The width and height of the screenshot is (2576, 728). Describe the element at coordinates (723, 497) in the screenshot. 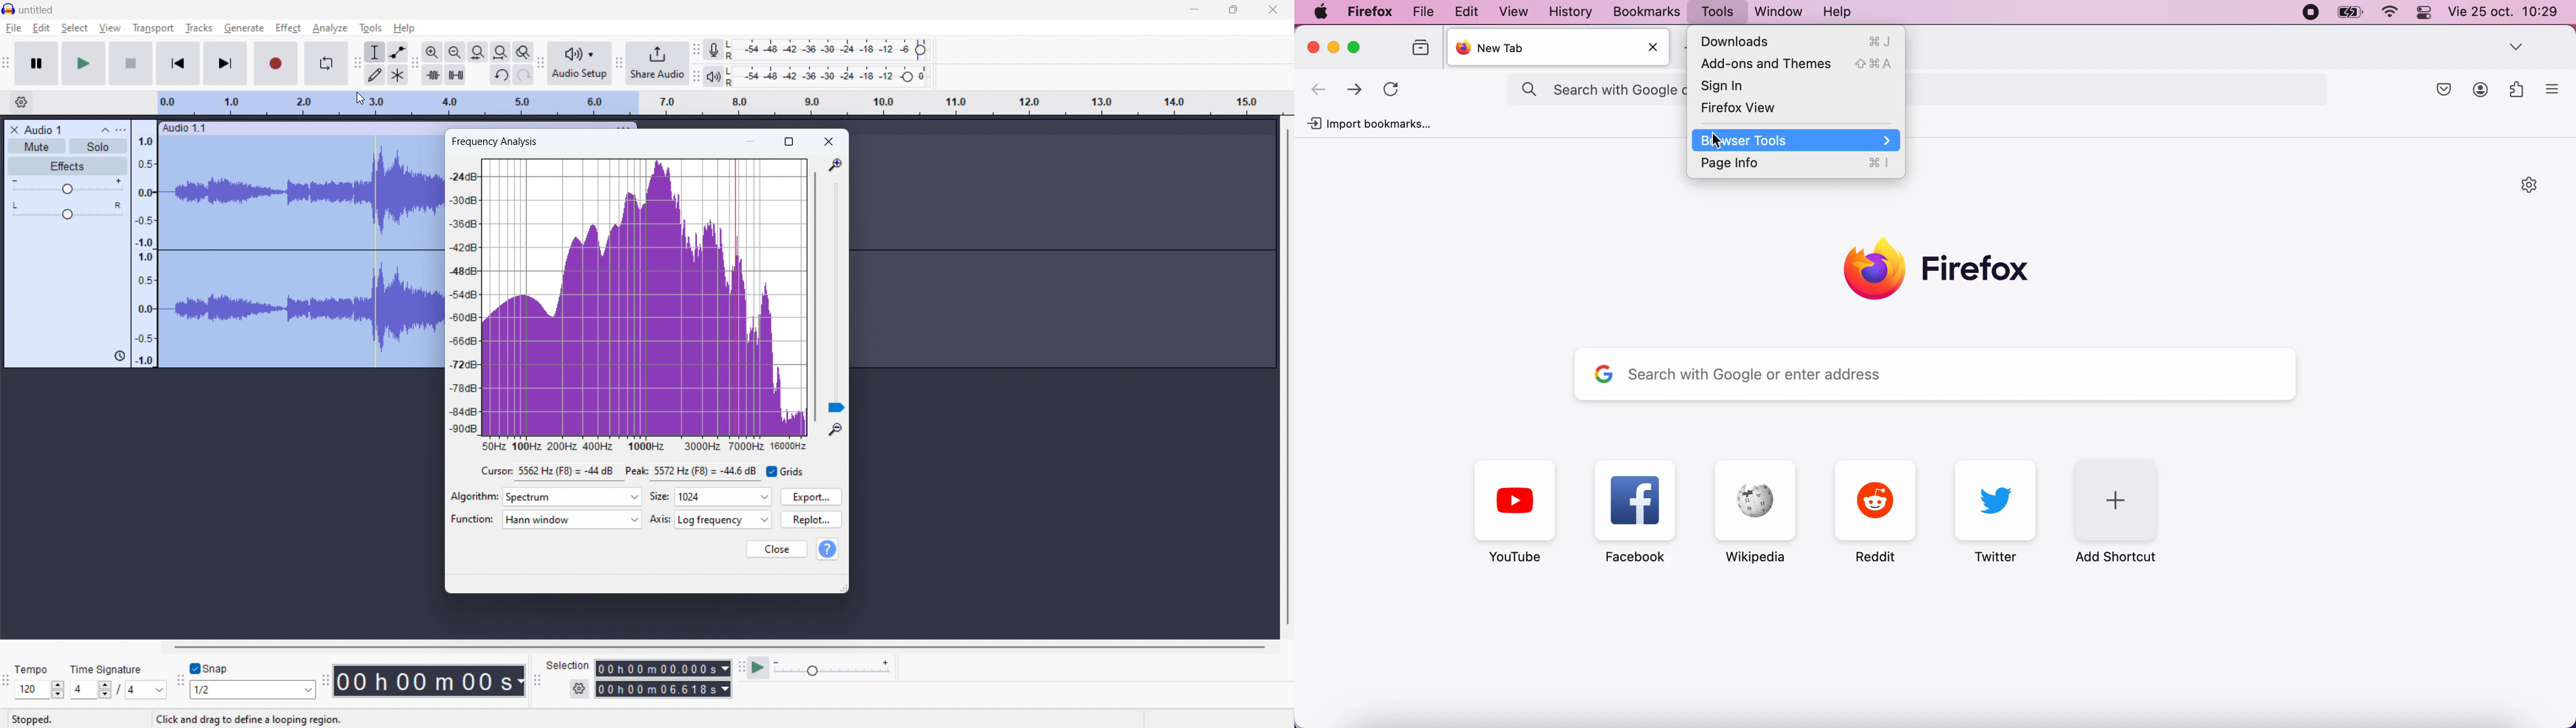

I see `size` at that location.